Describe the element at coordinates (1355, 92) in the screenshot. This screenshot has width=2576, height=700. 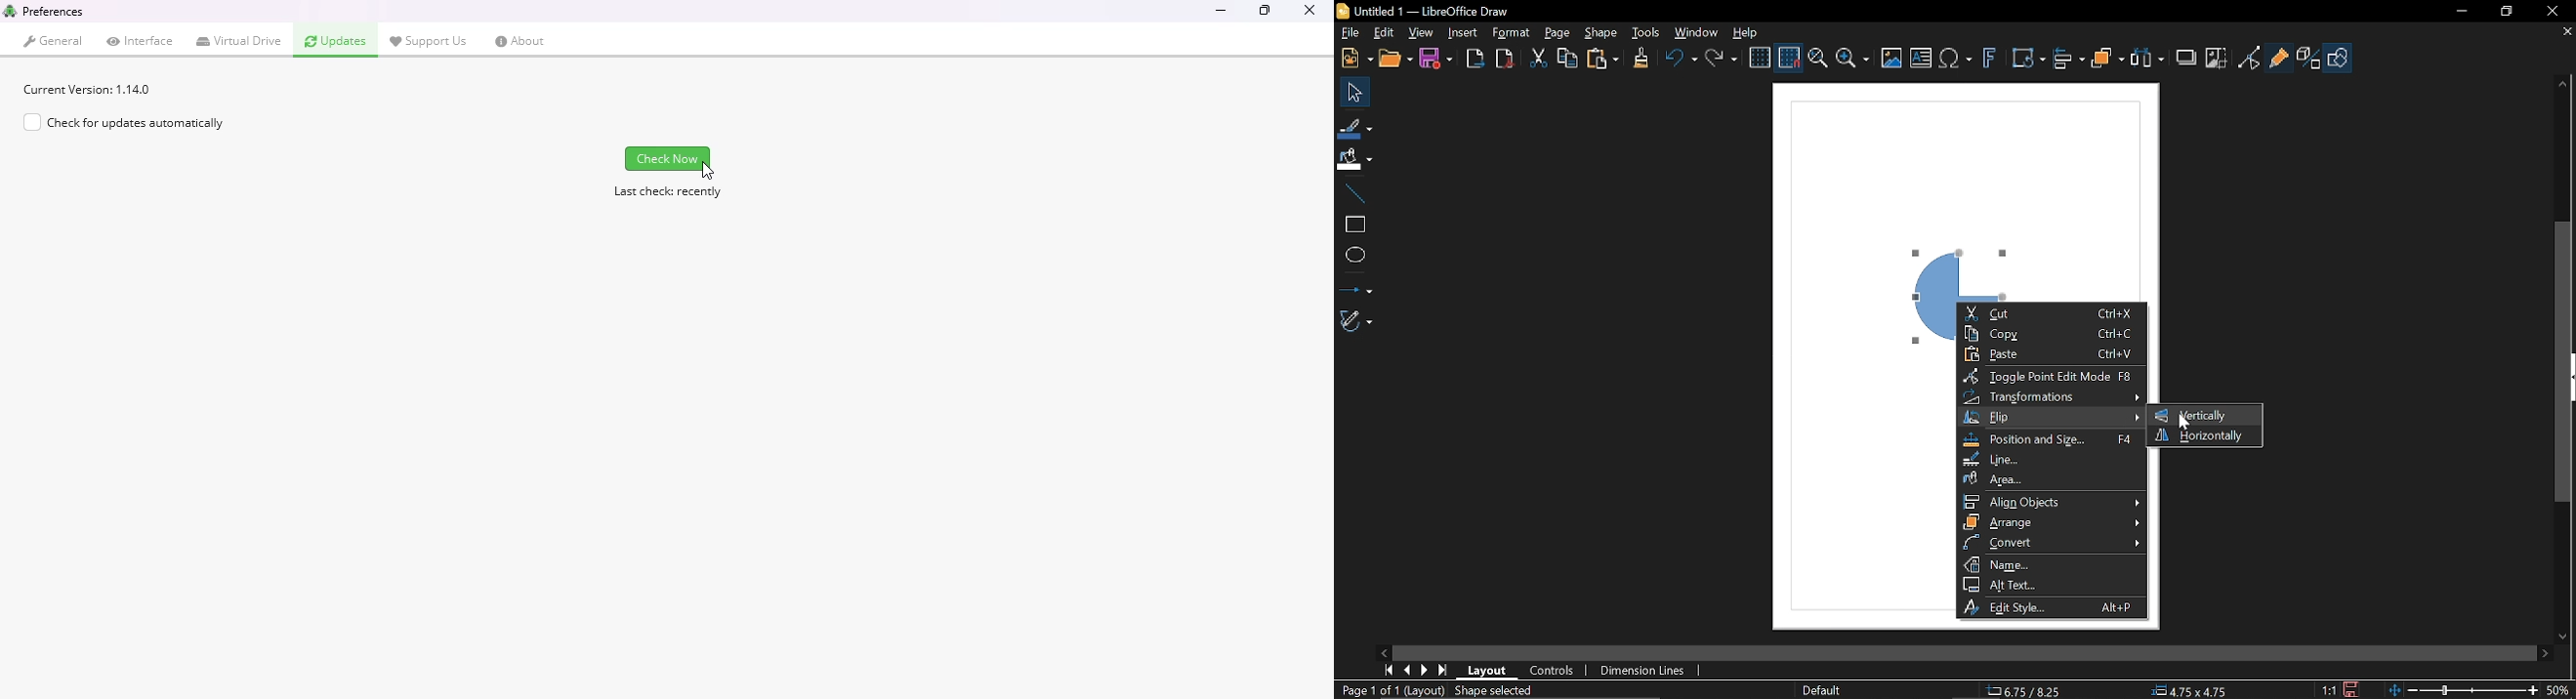
I see `Select` at that location.